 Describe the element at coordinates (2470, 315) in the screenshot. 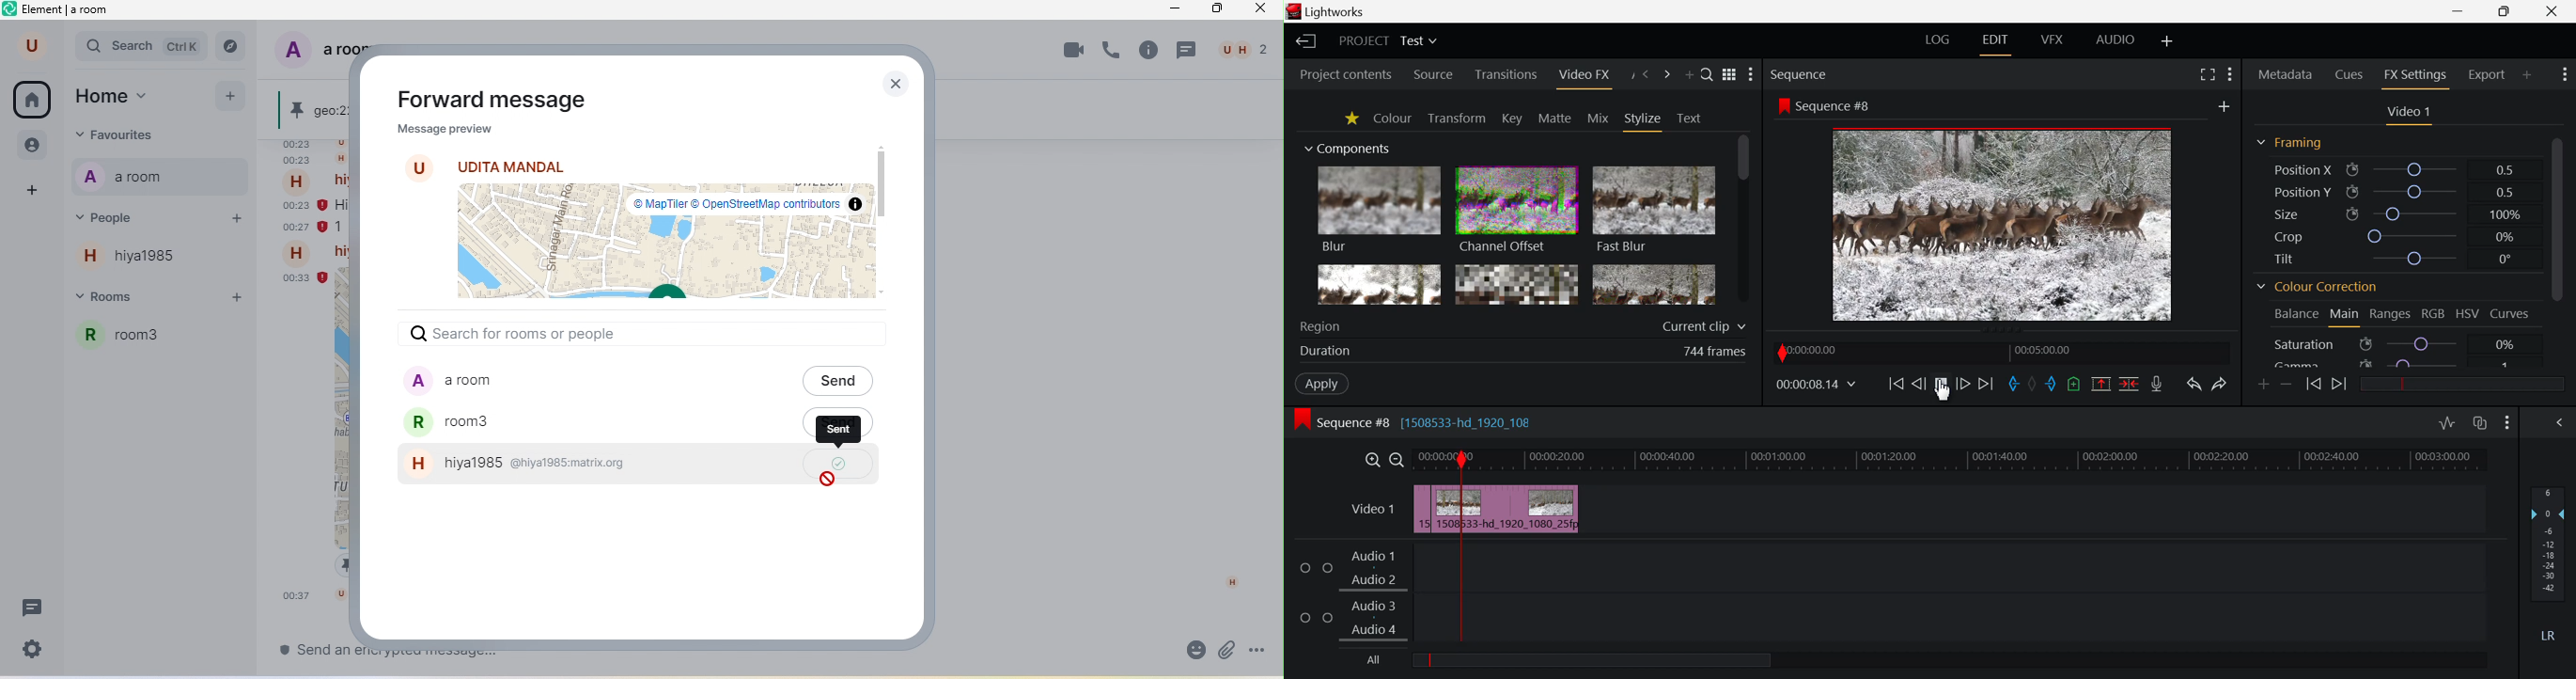

I see `HSV` at that location.